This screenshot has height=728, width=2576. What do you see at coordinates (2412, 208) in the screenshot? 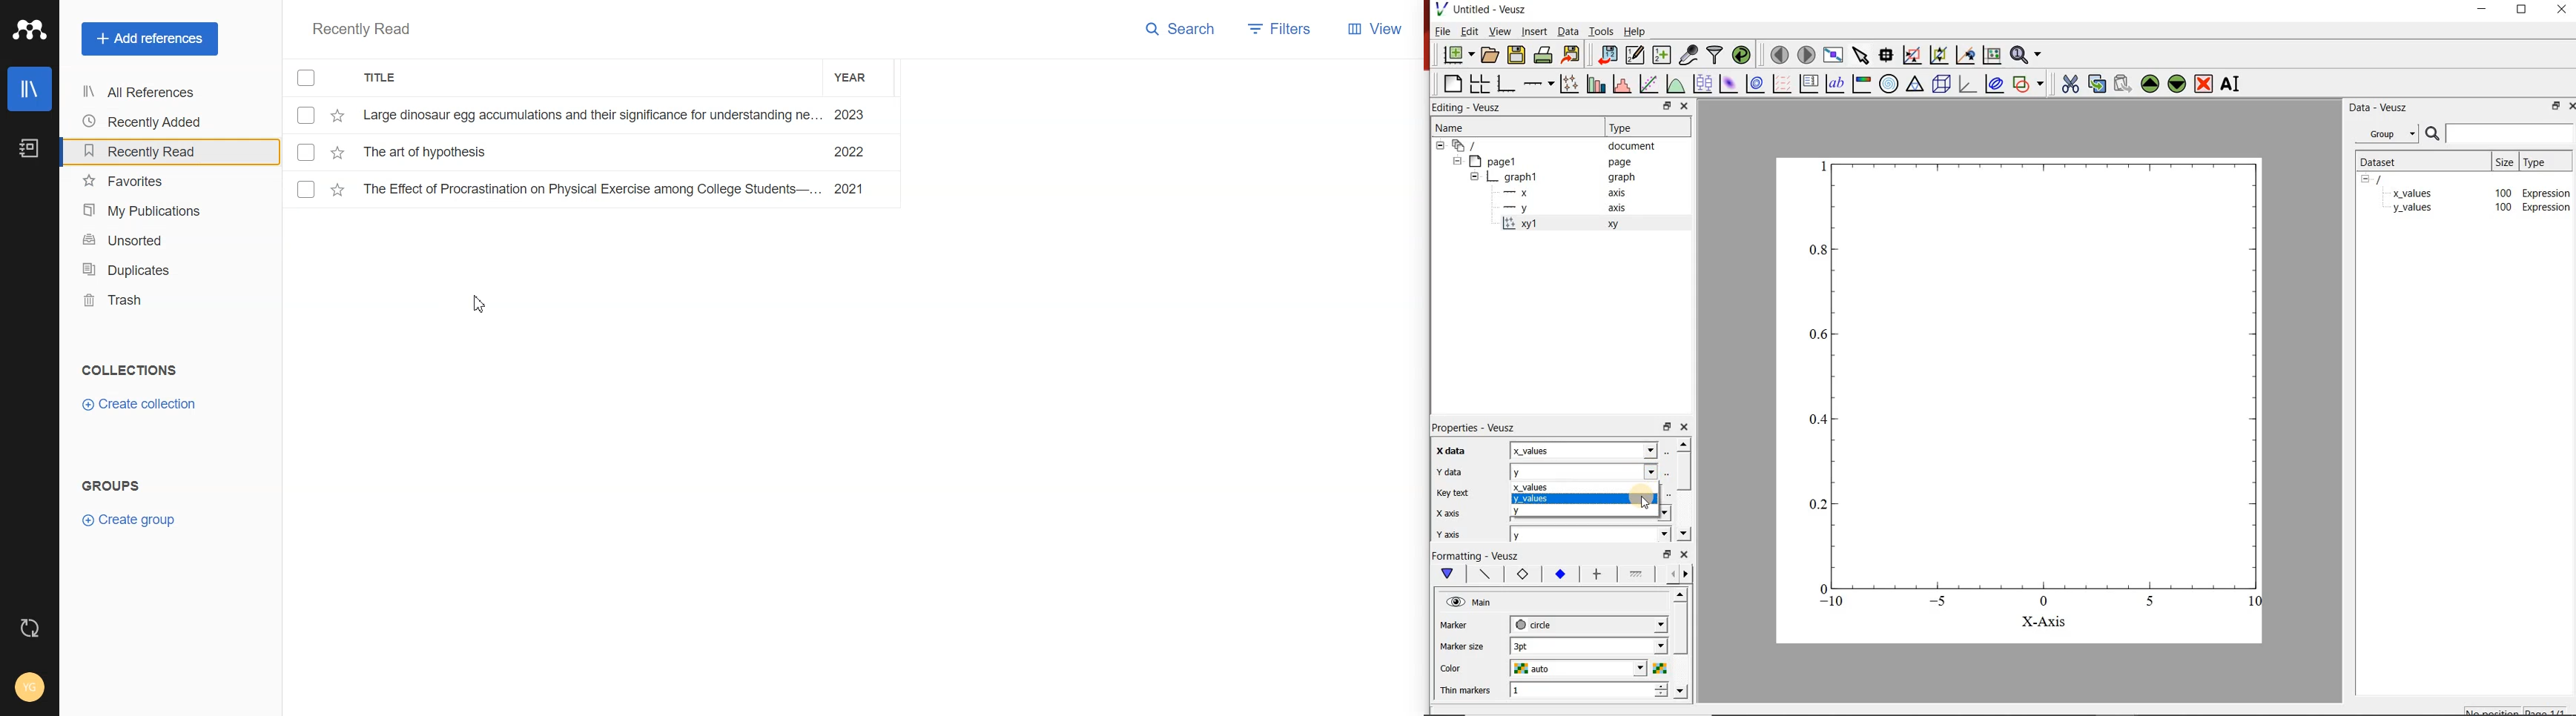
I see `y_values` at bounding box center [2412, 208].